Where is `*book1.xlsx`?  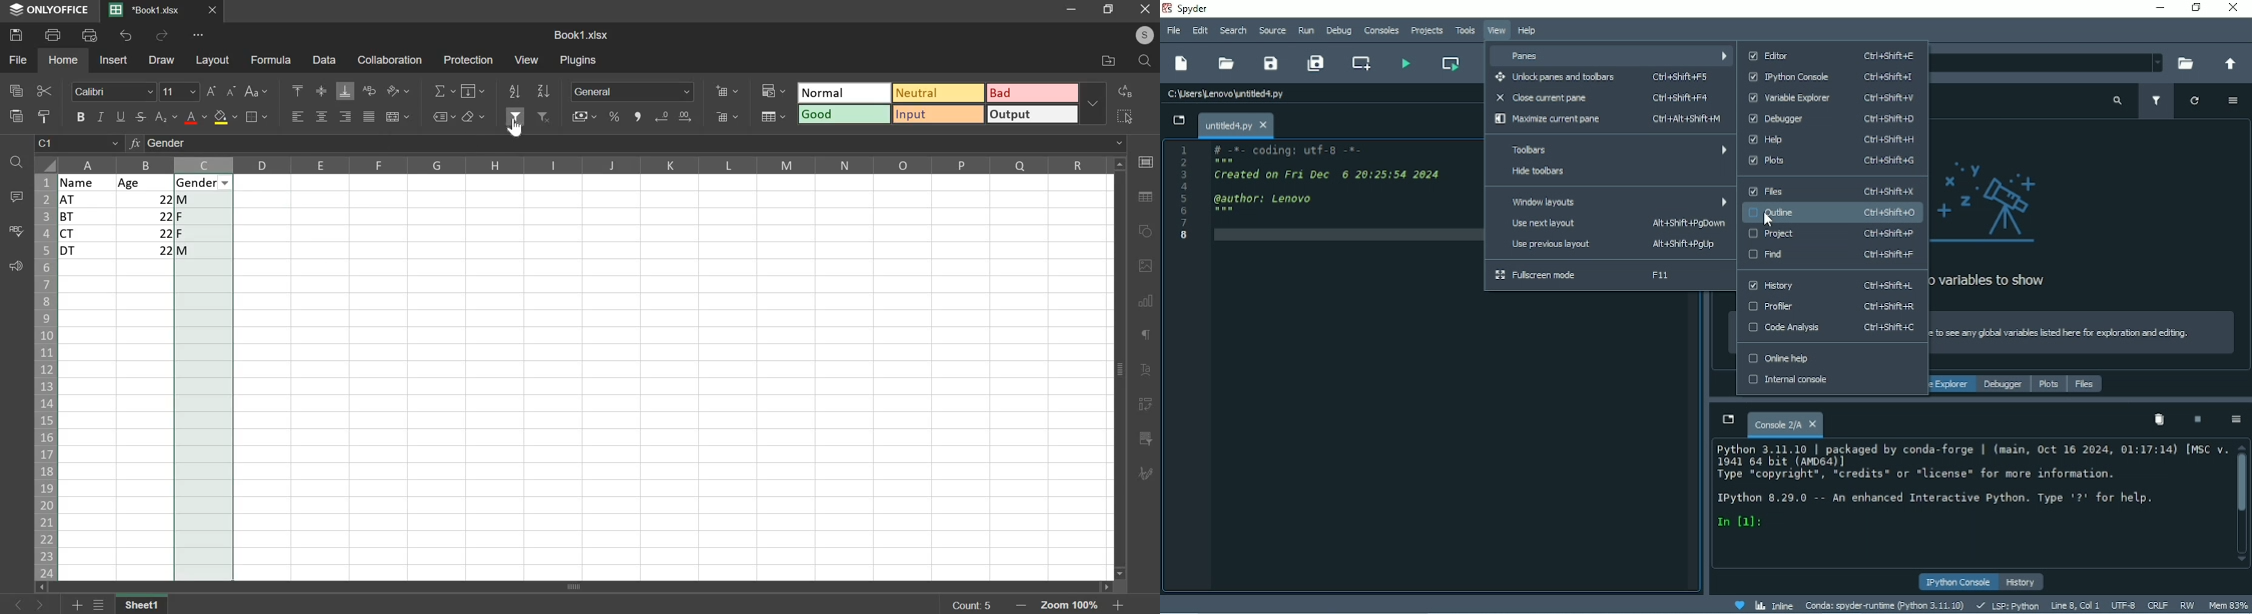 *book1.xlsx is located at coordinates (147, 10).